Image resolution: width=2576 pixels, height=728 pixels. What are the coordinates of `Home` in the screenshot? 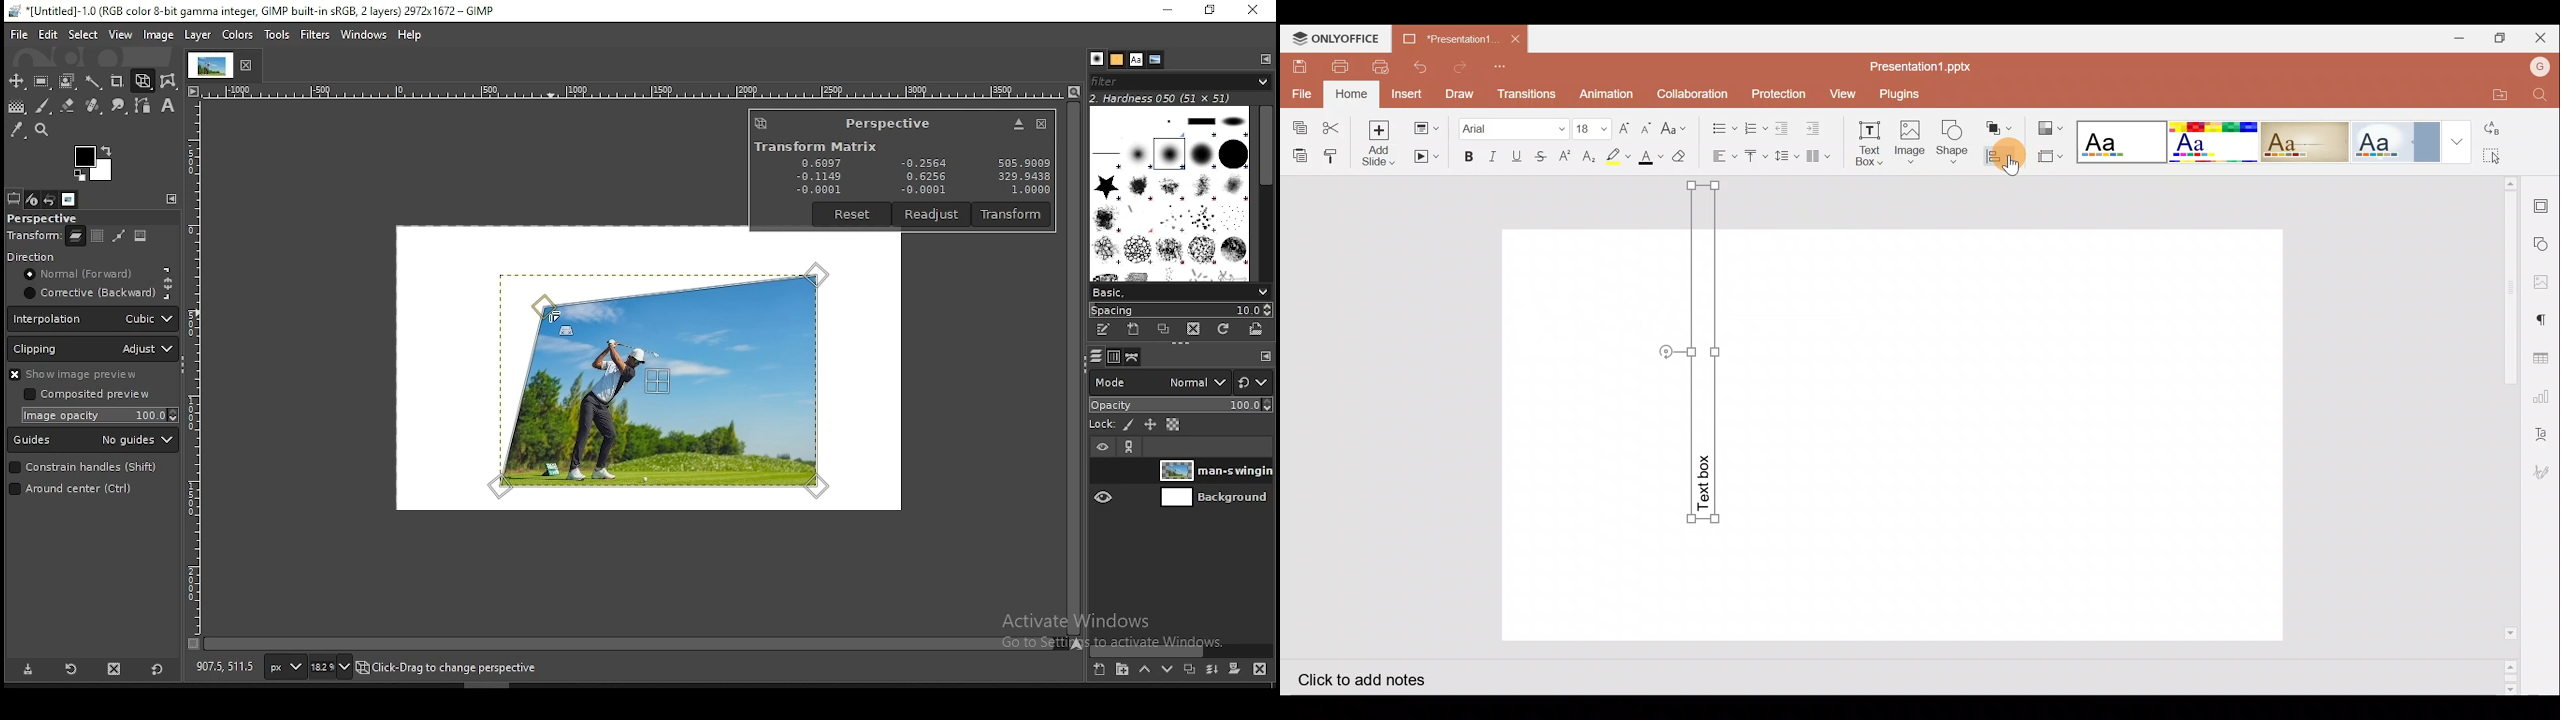 It's located at (1353, 93).